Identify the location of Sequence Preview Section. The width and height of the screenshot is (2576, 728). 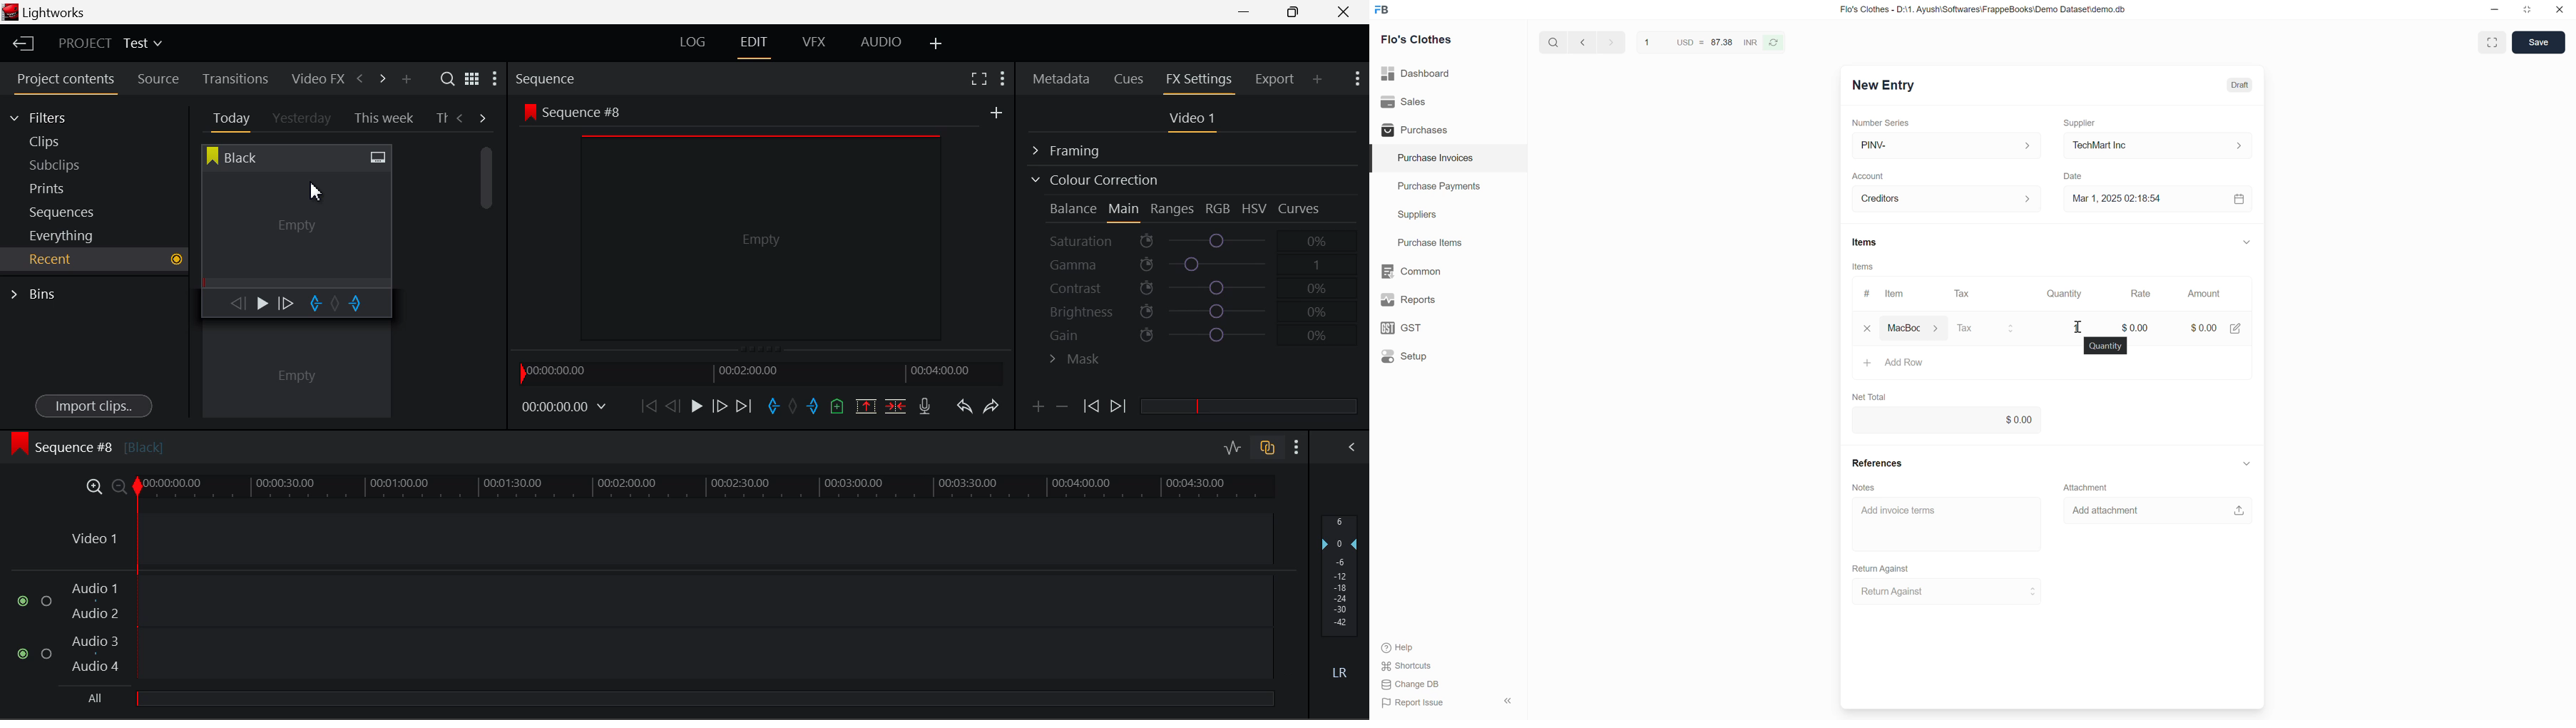
(549, 80).